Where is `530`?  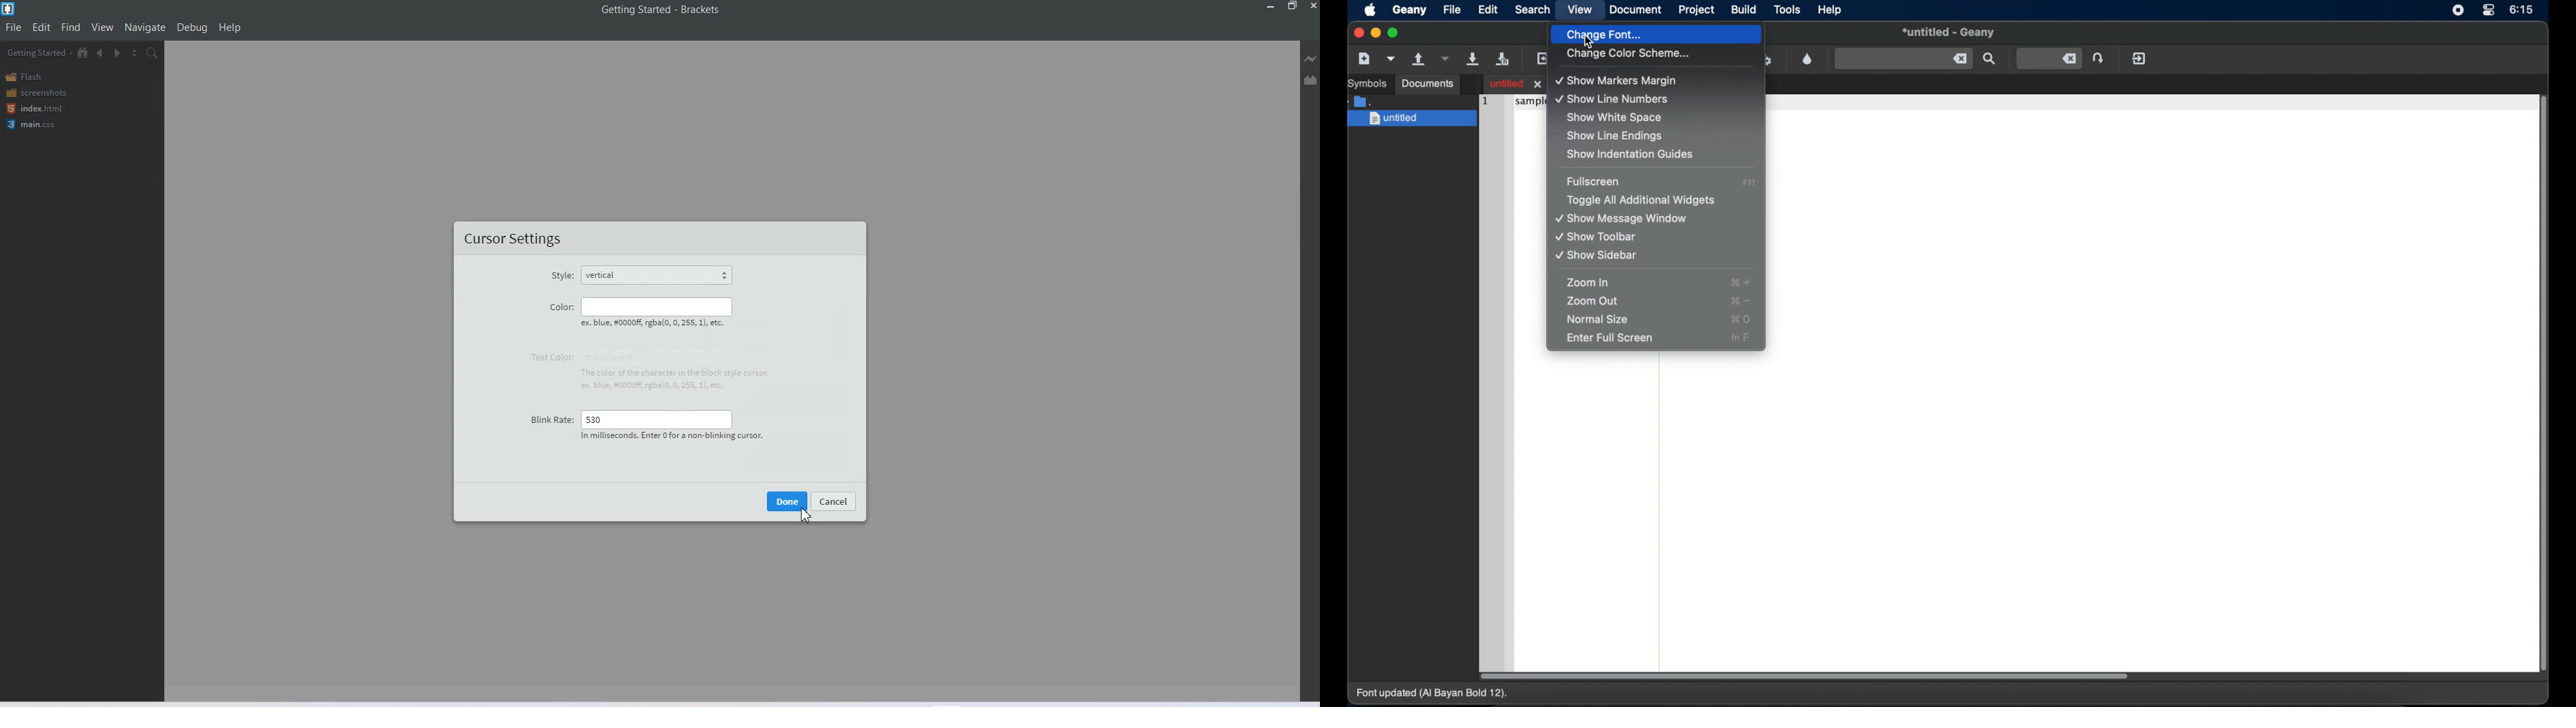
530 is located at coordinates (656, 418).